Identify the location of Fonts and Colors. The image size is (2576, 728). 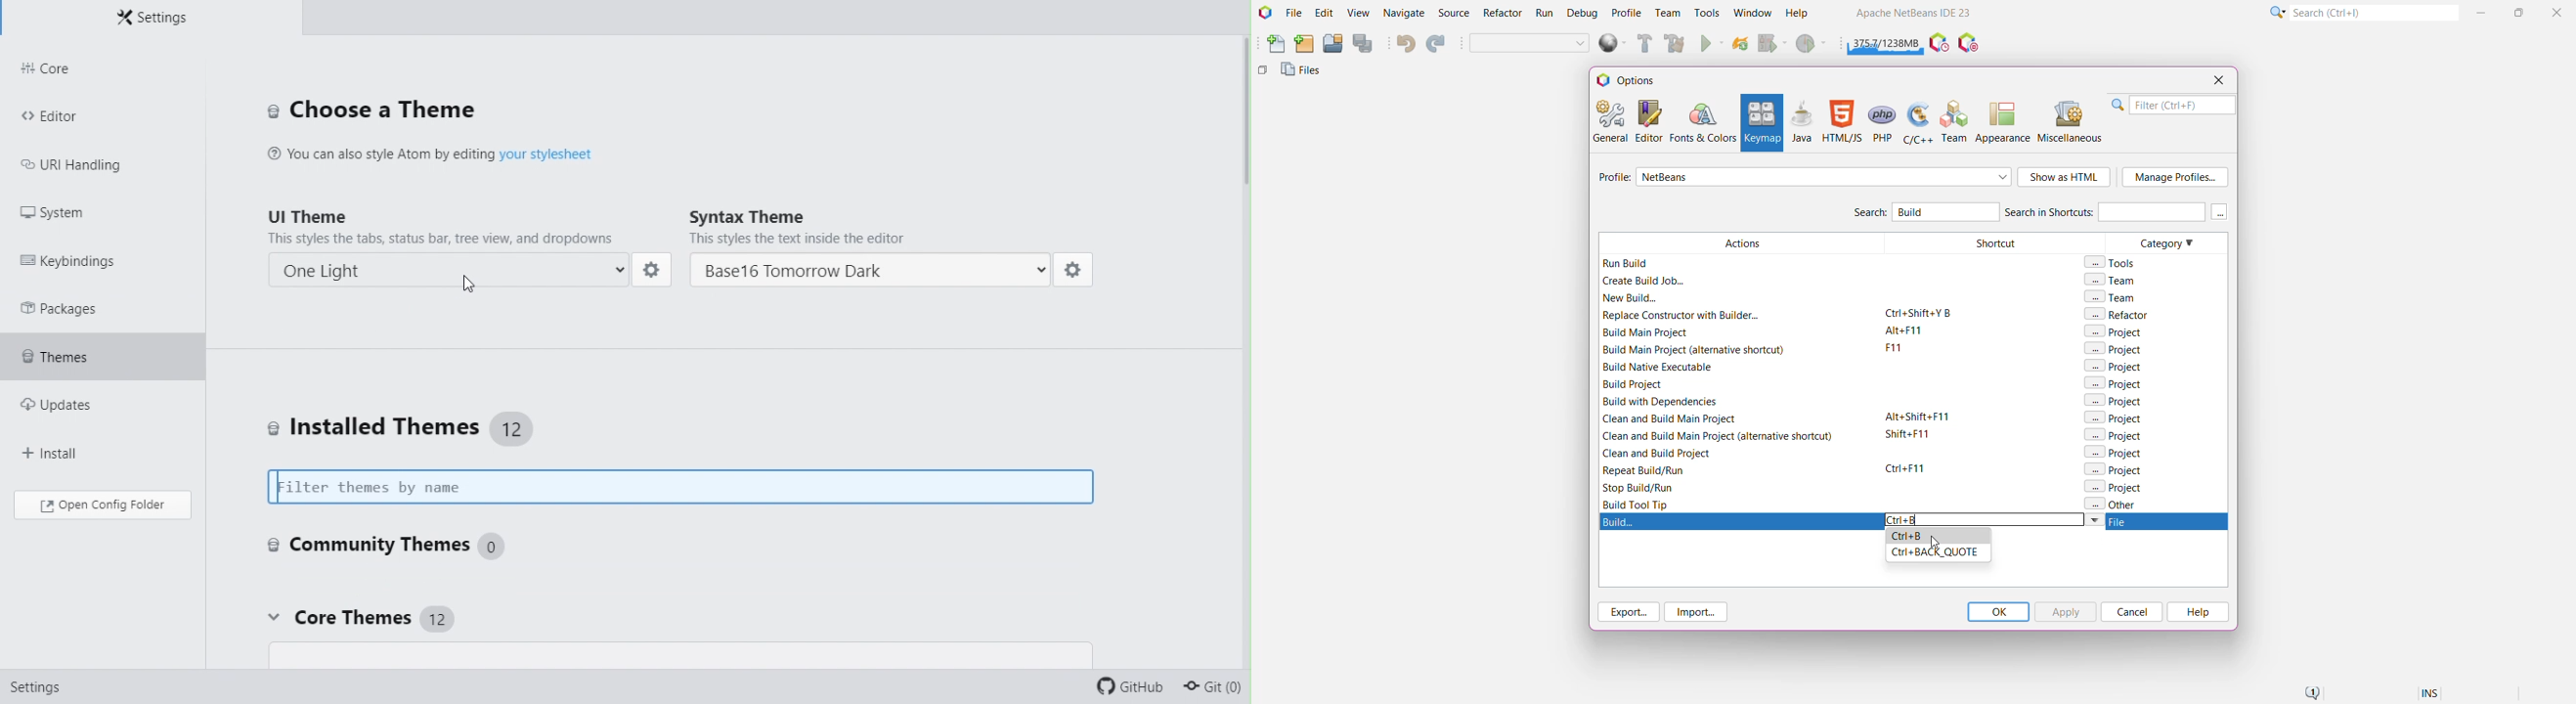
(1703, 121).